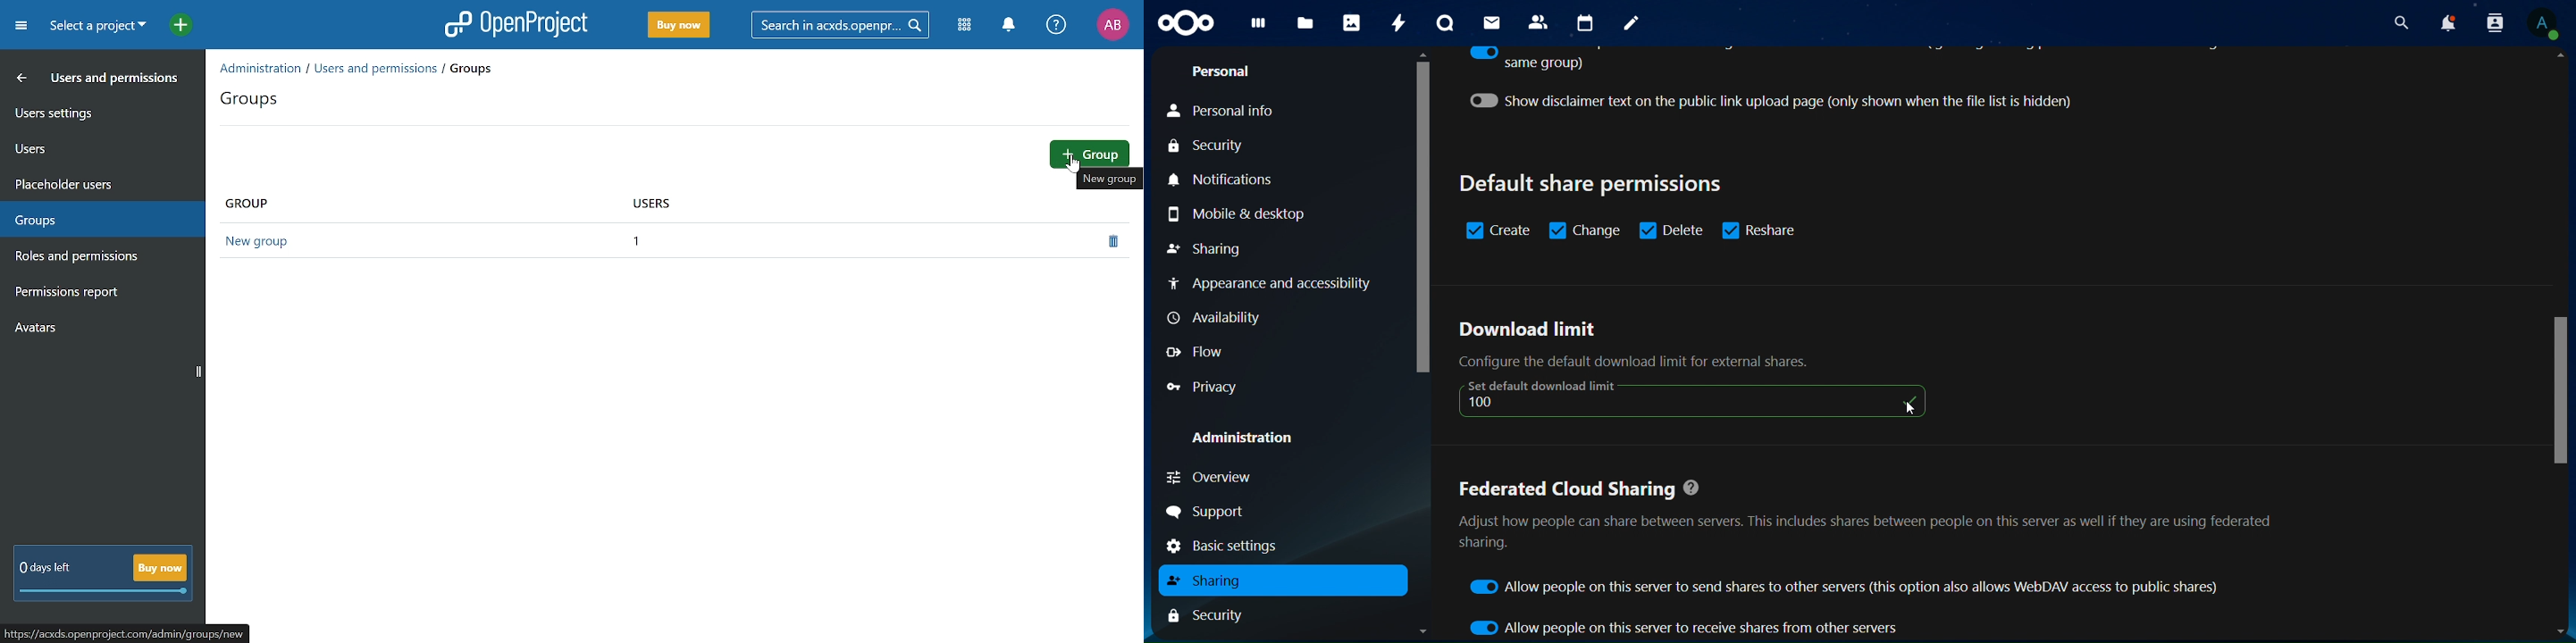 The height and width of the screenshot is (644, 2576). What do you see at coordinates (1528, 330) in the screenshot?
I see `Download limit` at bounding box center [1528, 330].